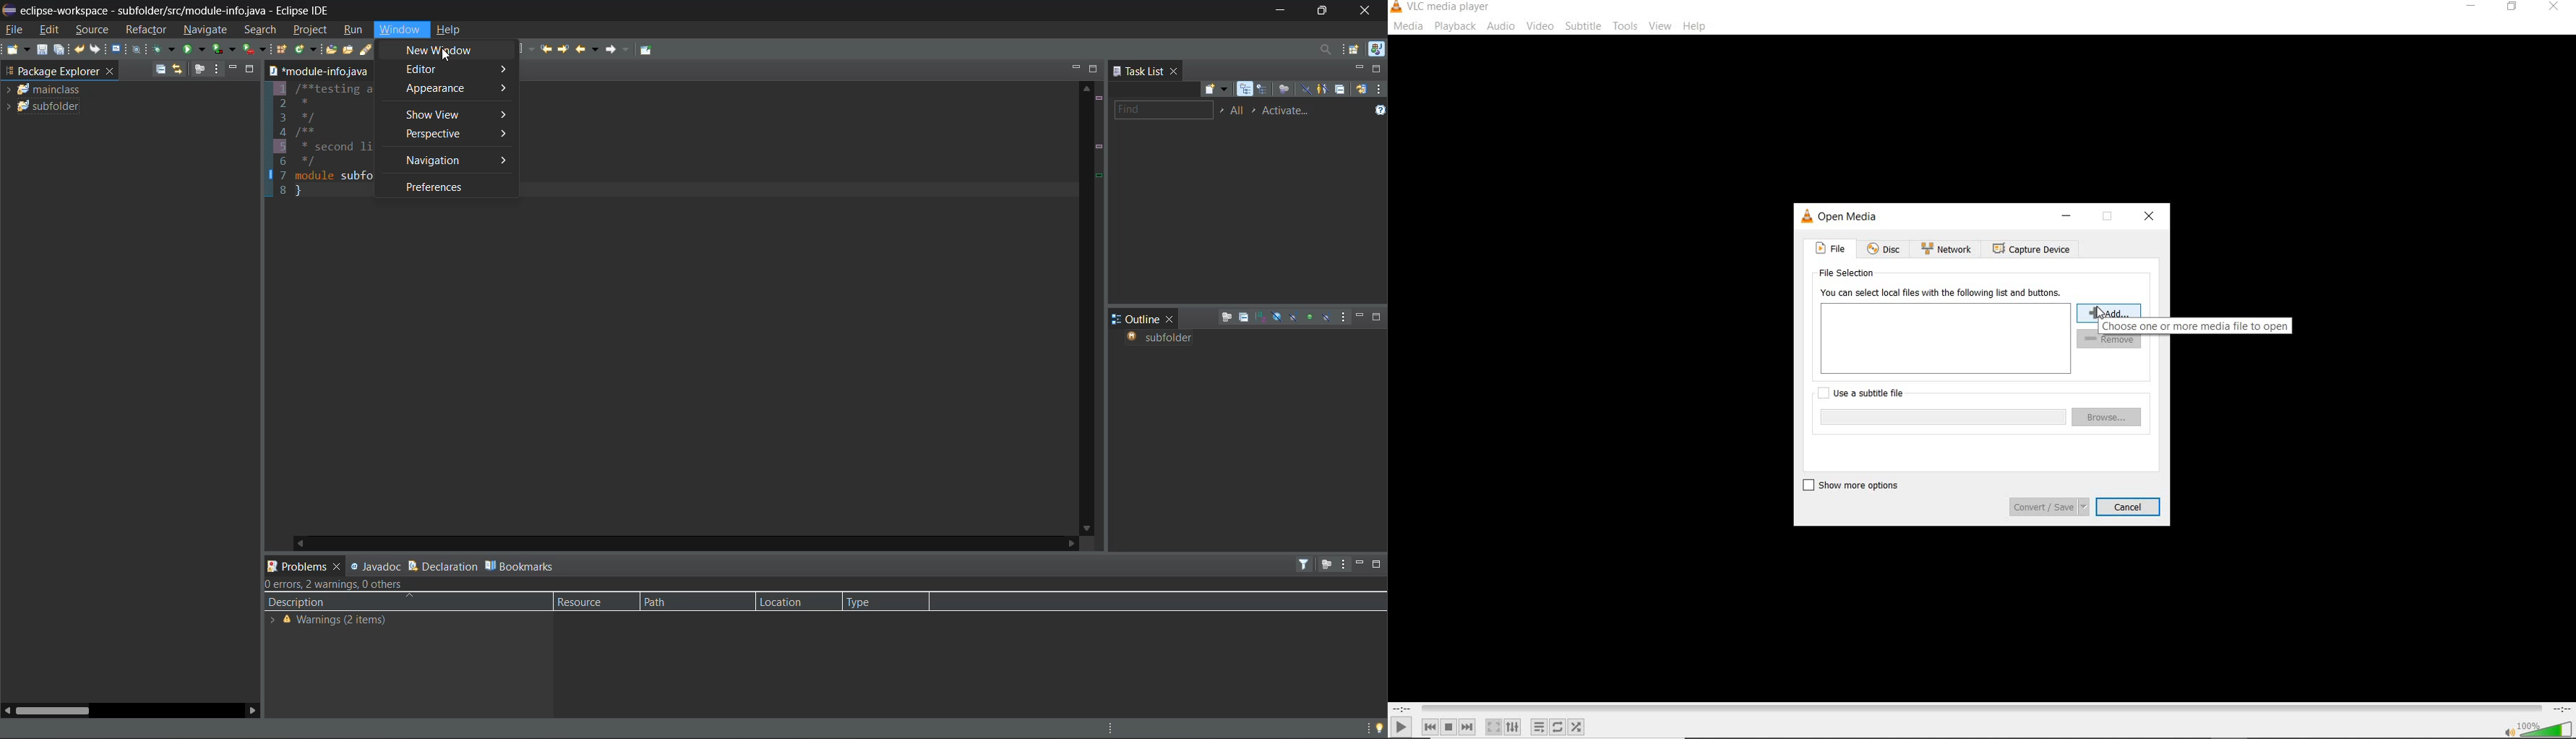  Describe the element at coordinates (1162, 109) in the screenshot. I see `find` at that location.